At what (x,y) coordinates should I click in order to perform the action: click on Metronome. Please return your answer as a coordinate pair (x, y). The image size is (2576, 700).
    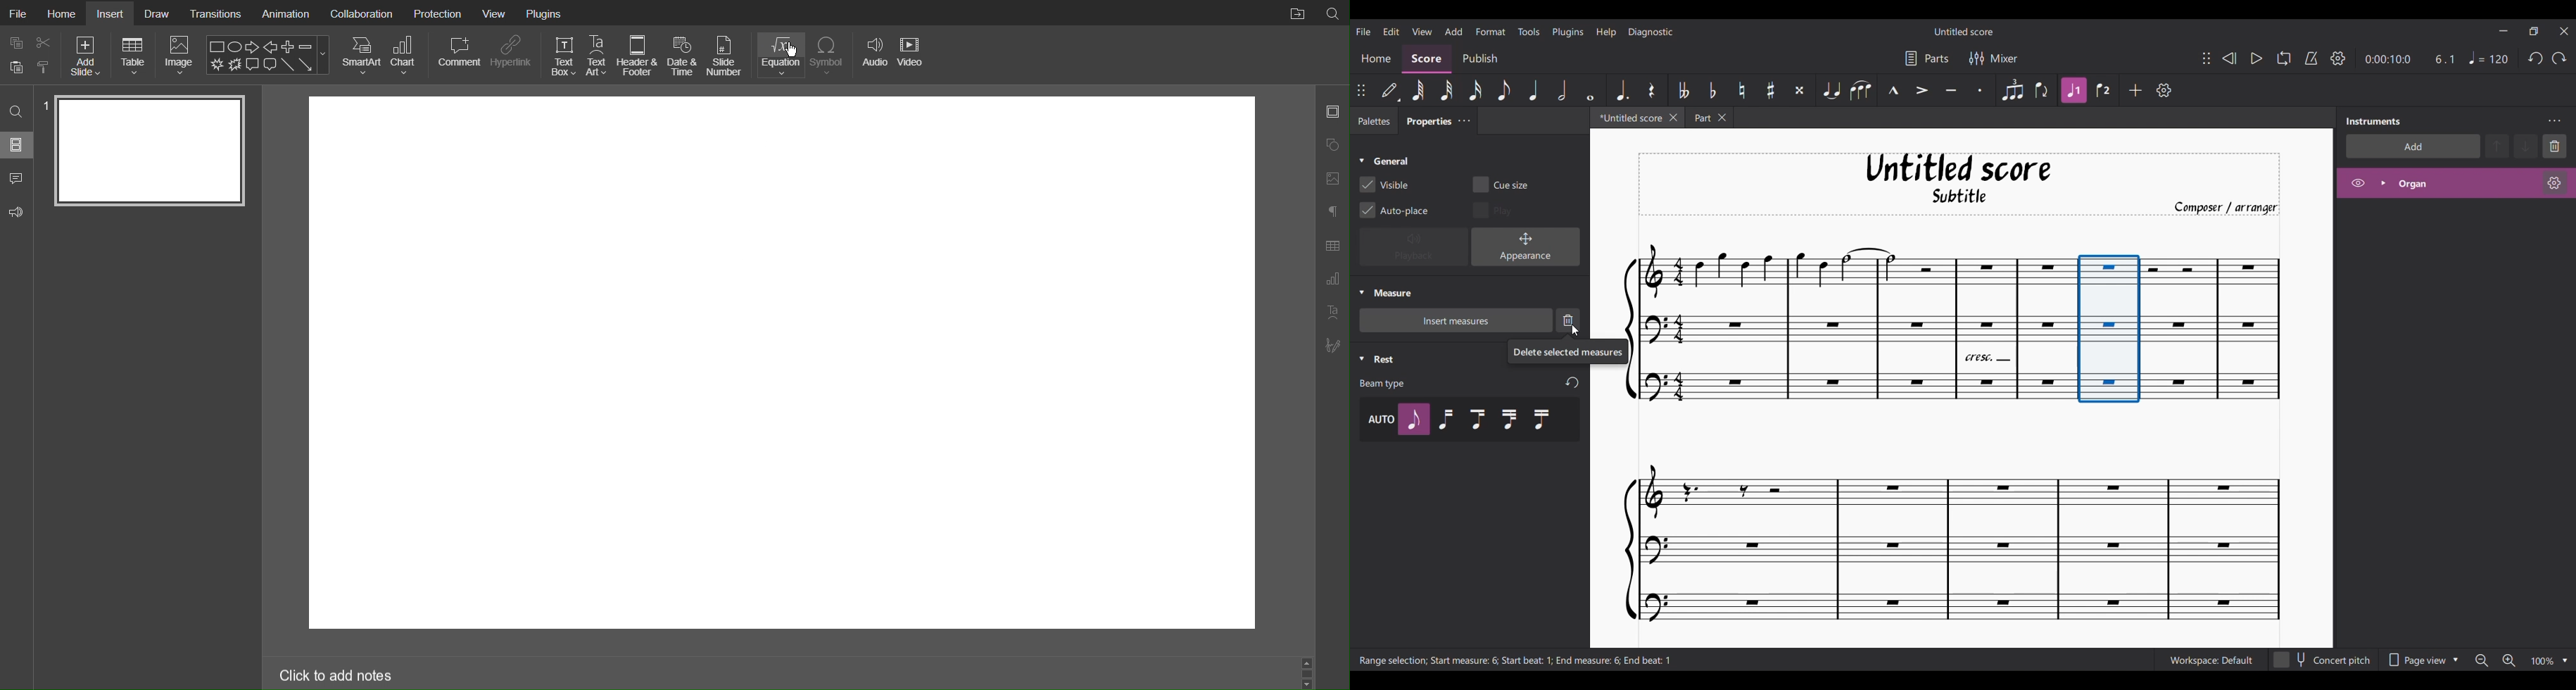
    Looking at the image, I should click on (2311, 59).